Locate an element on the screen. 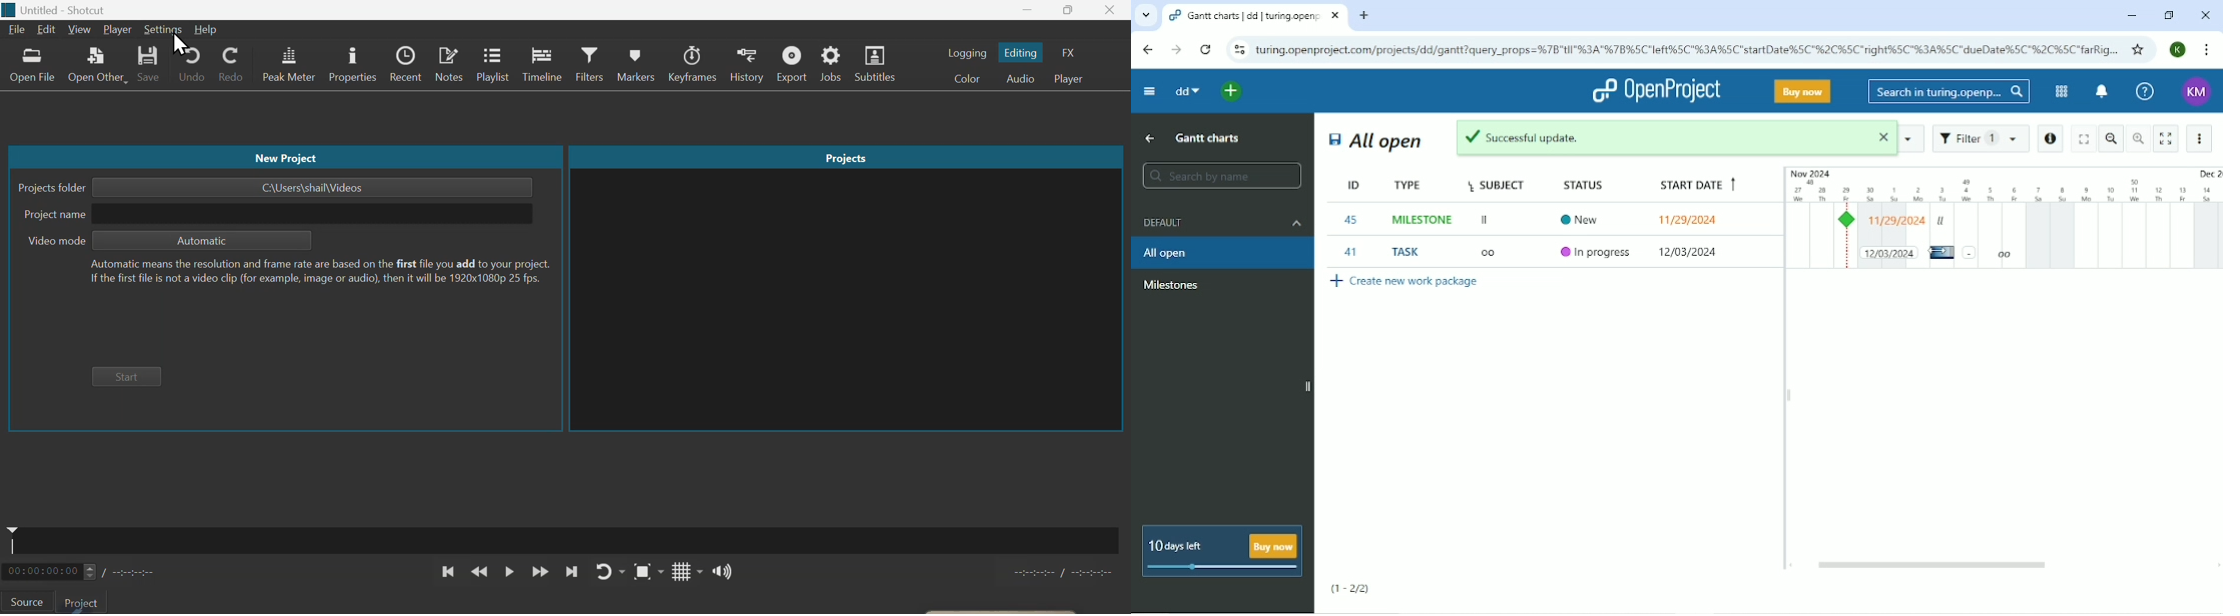 This screenshot has width=2240, height=616. More actions is located at coordinates (2201, 138).